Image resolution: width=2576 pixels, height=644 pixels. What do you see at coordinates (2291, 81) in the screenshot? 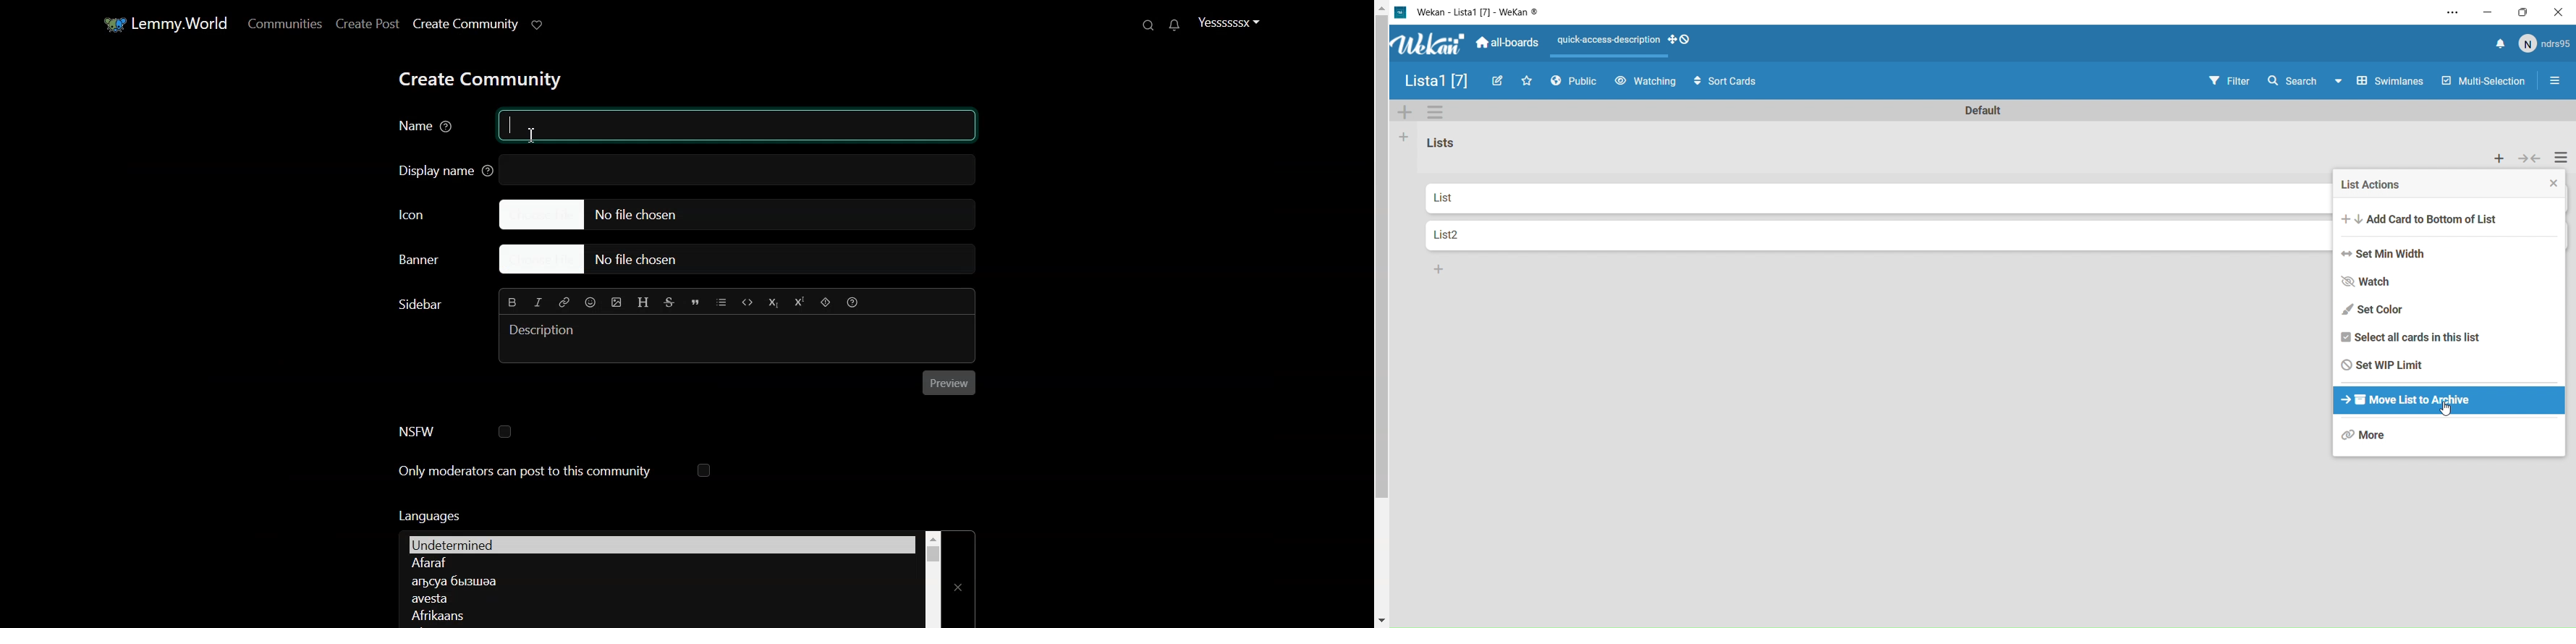
I see `Search` at bounding box center [2291, 81].